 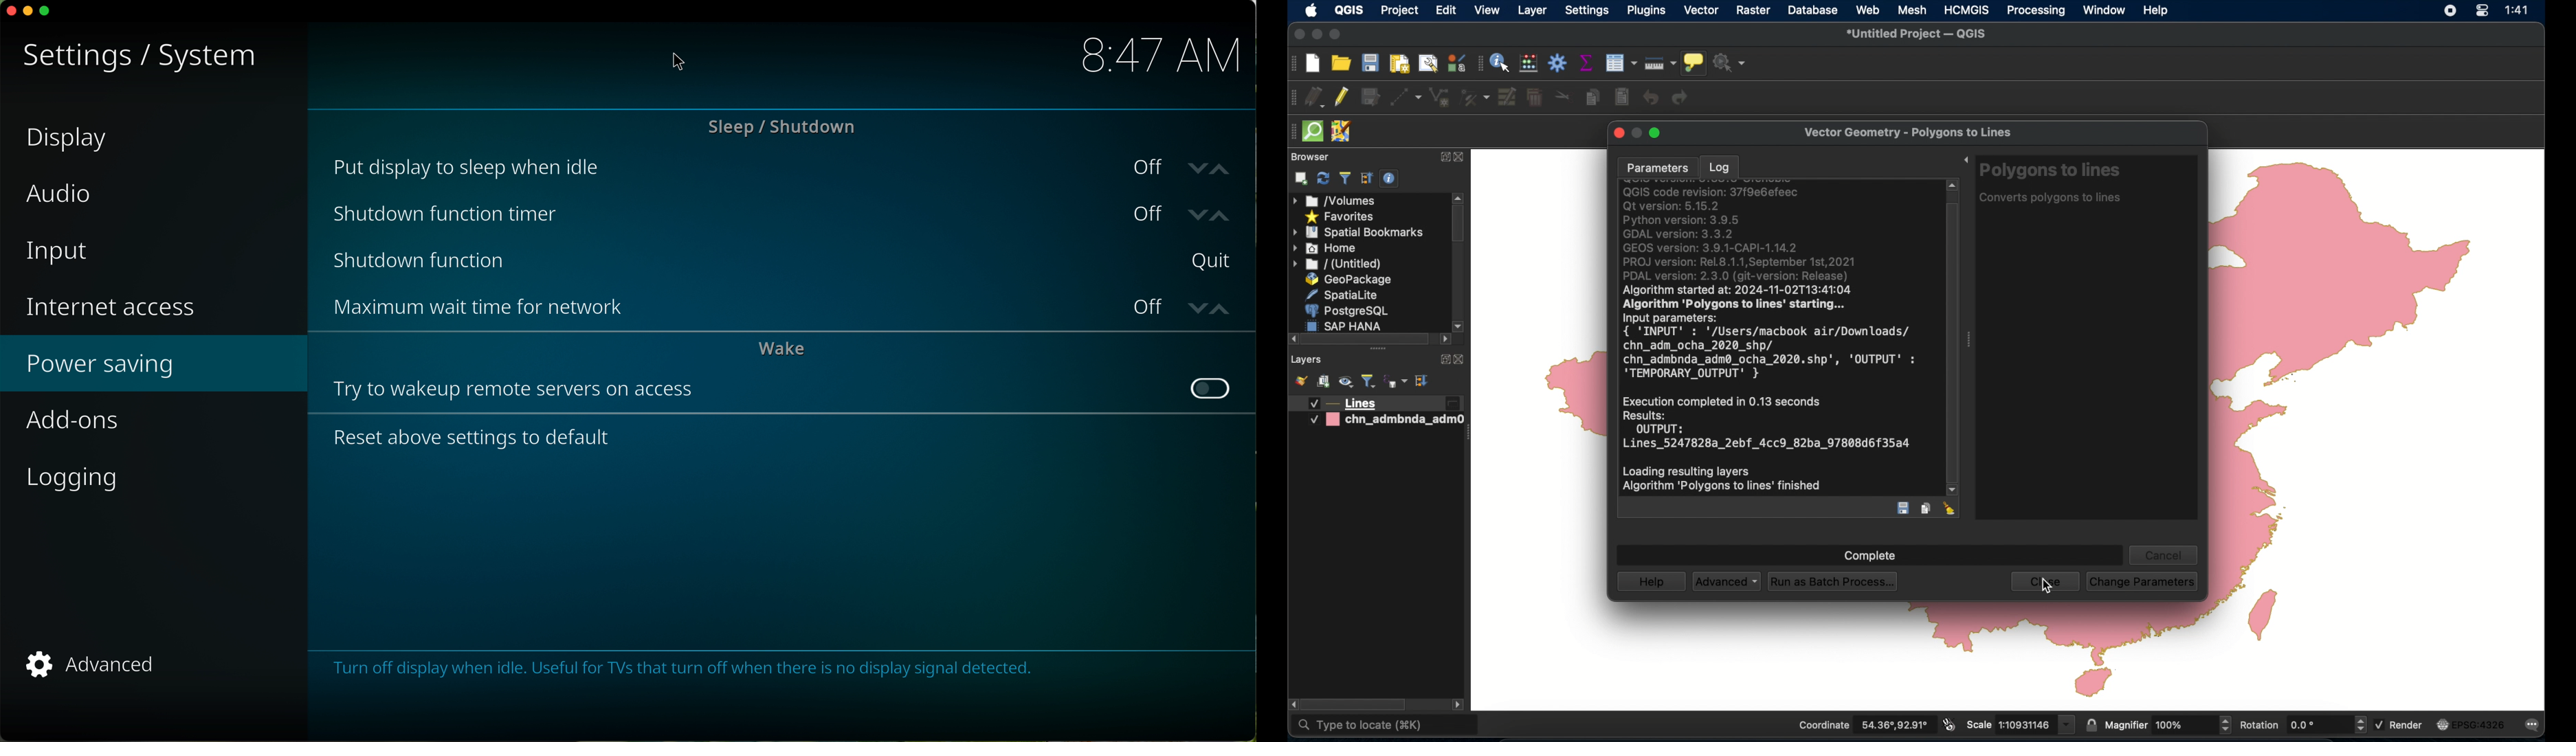 I want to click on layers, so click(x=1306, y=361).